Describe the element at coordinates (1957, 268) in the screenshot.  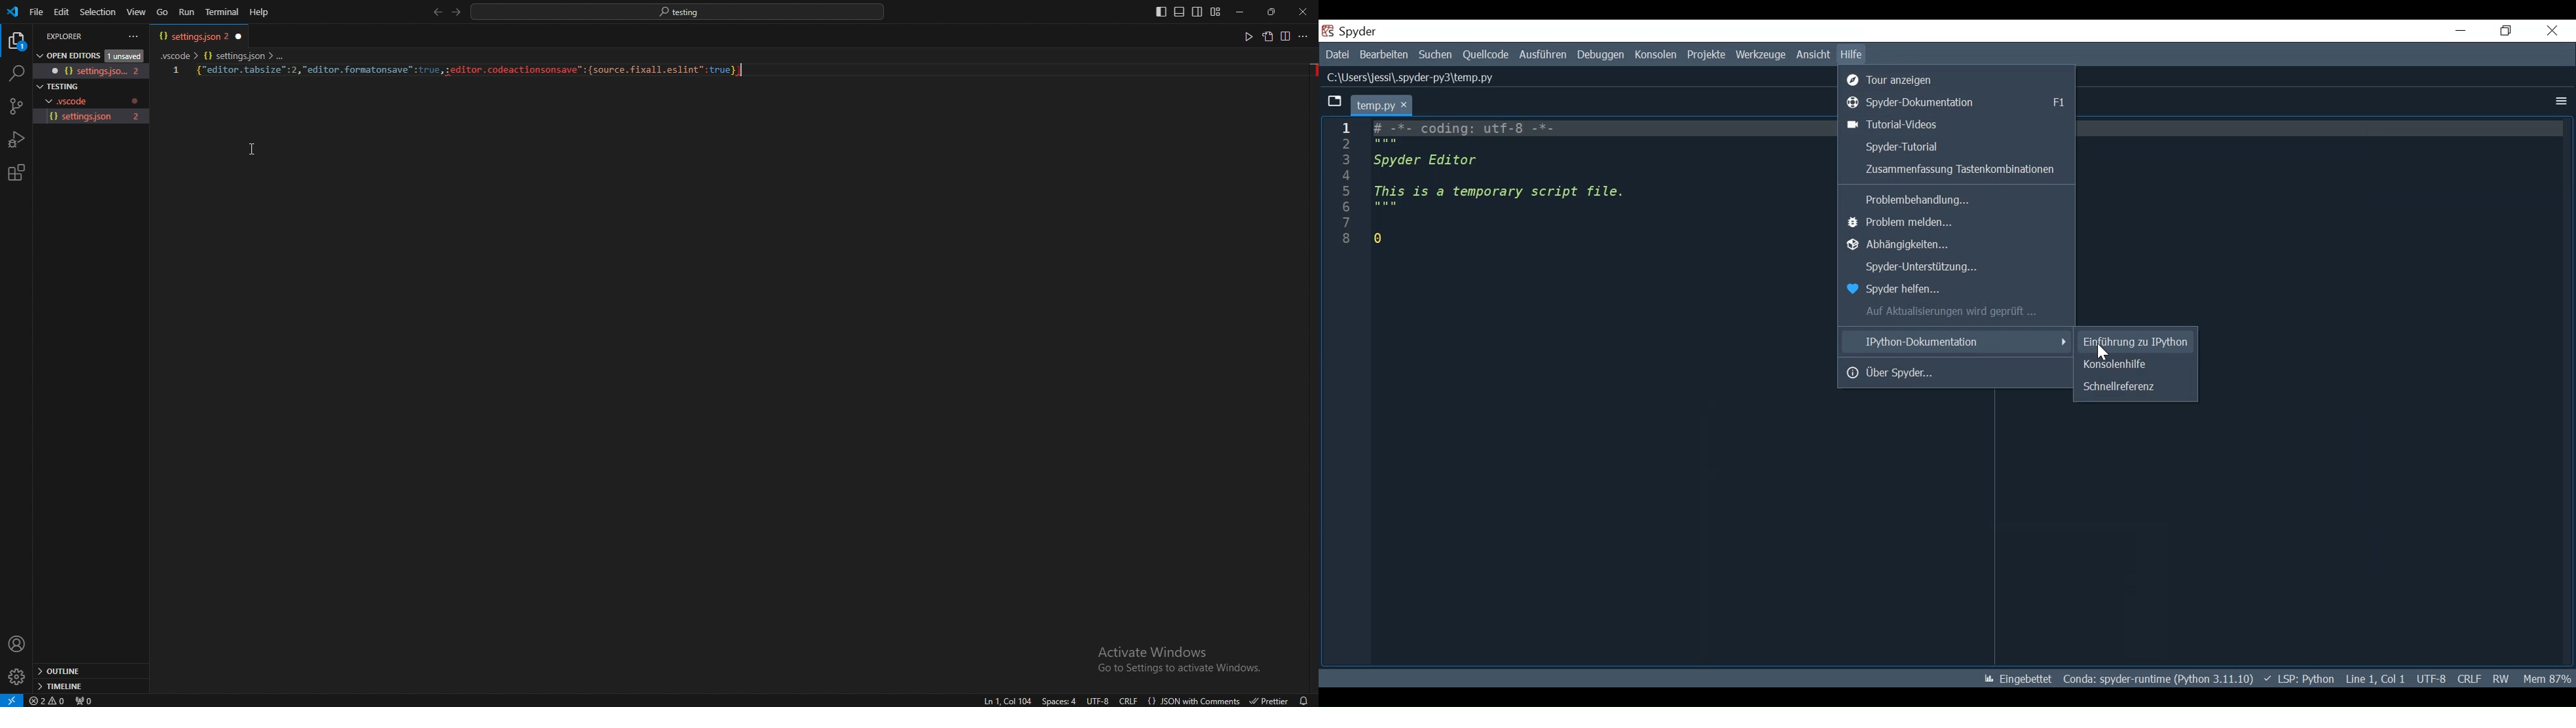
I see `Spyder Support` at that location.